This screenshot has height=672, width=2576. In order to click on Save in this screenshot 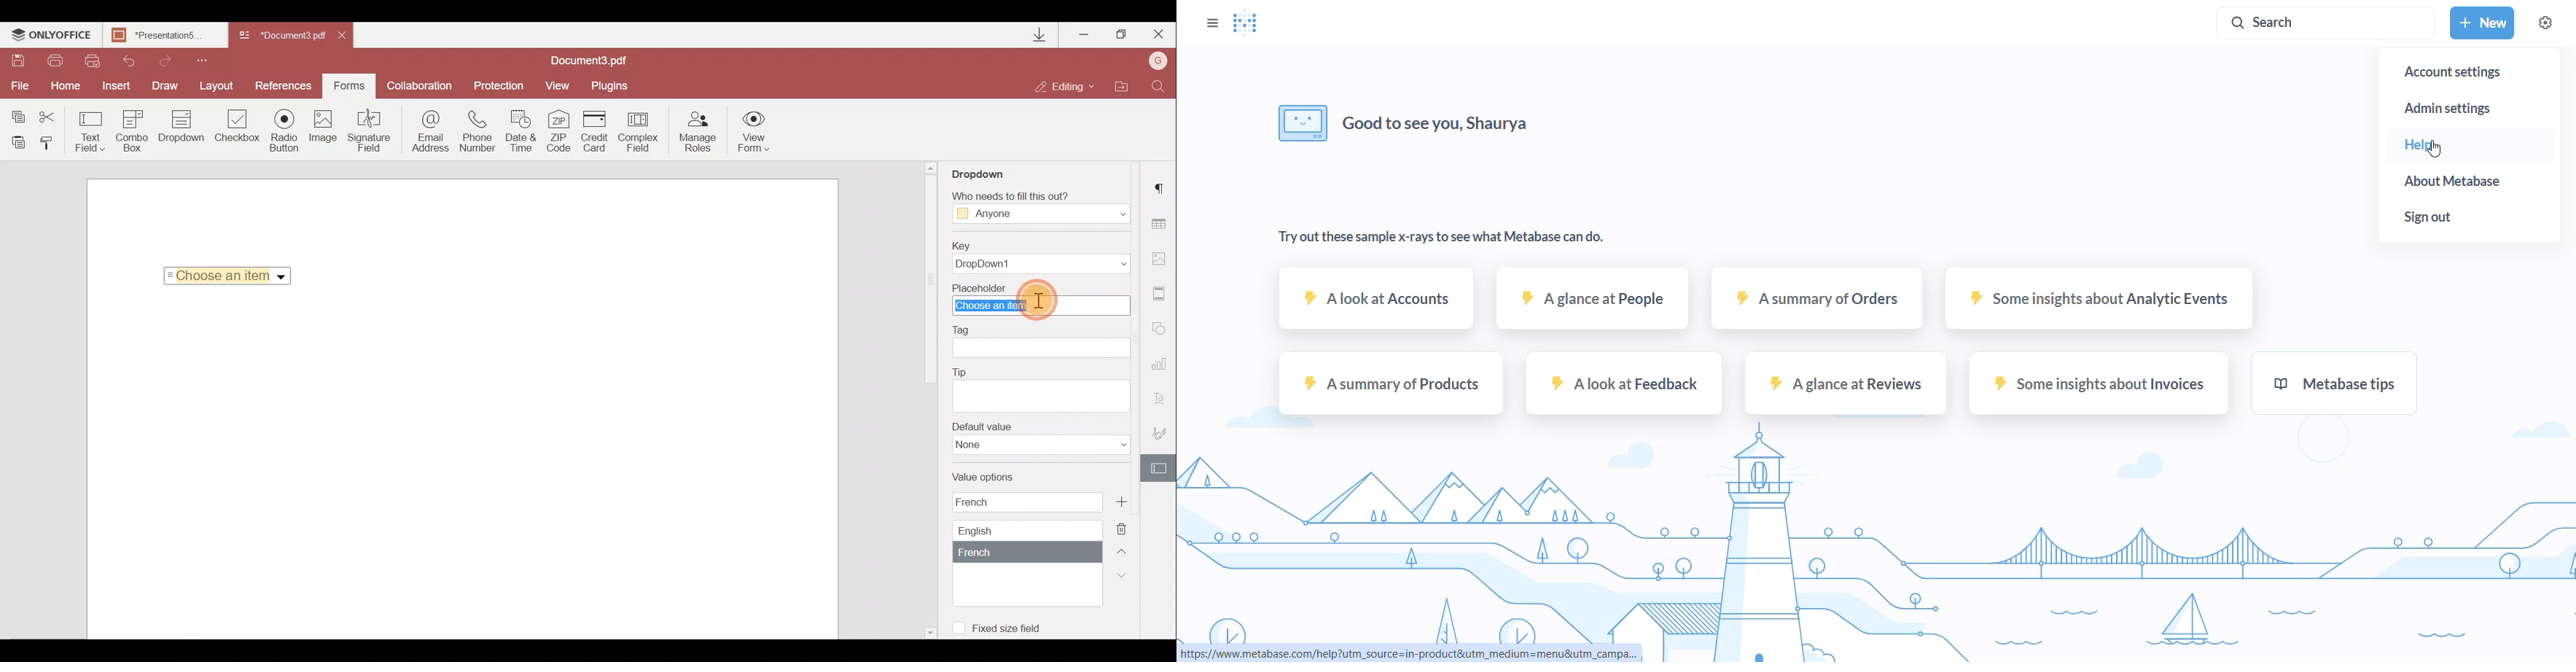, I will do `click(17, 62)`.